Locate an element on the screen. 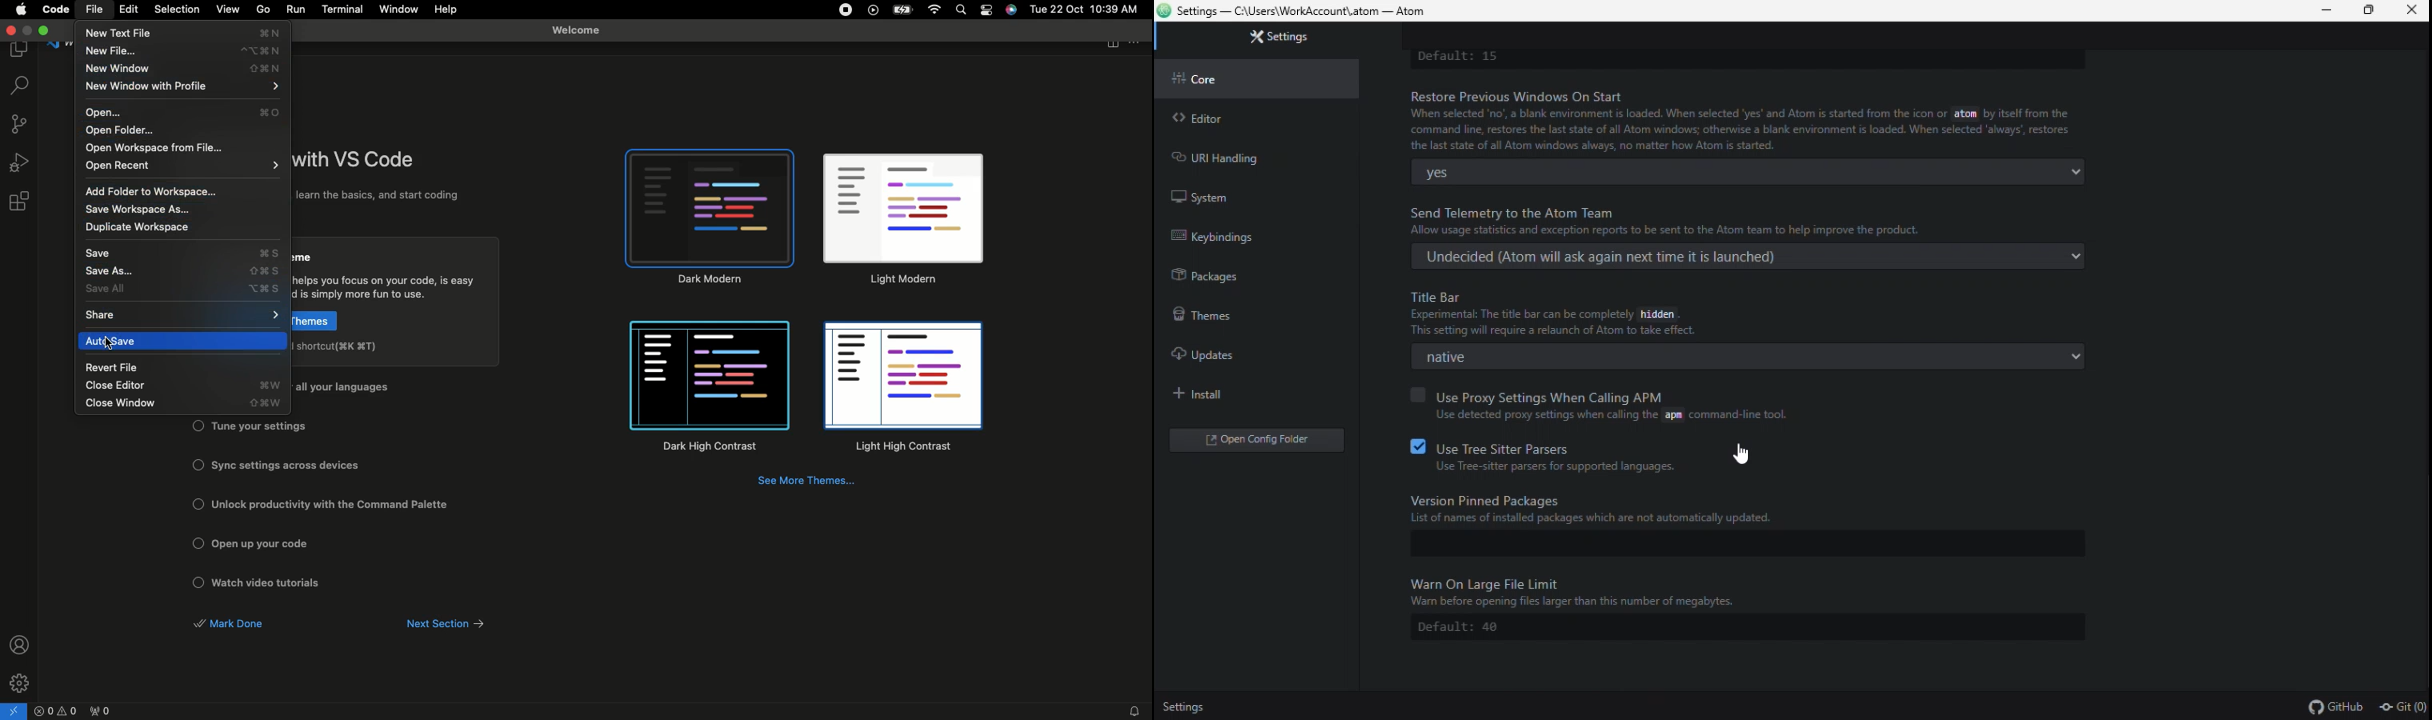  Save is located at coordinates (180, 253).